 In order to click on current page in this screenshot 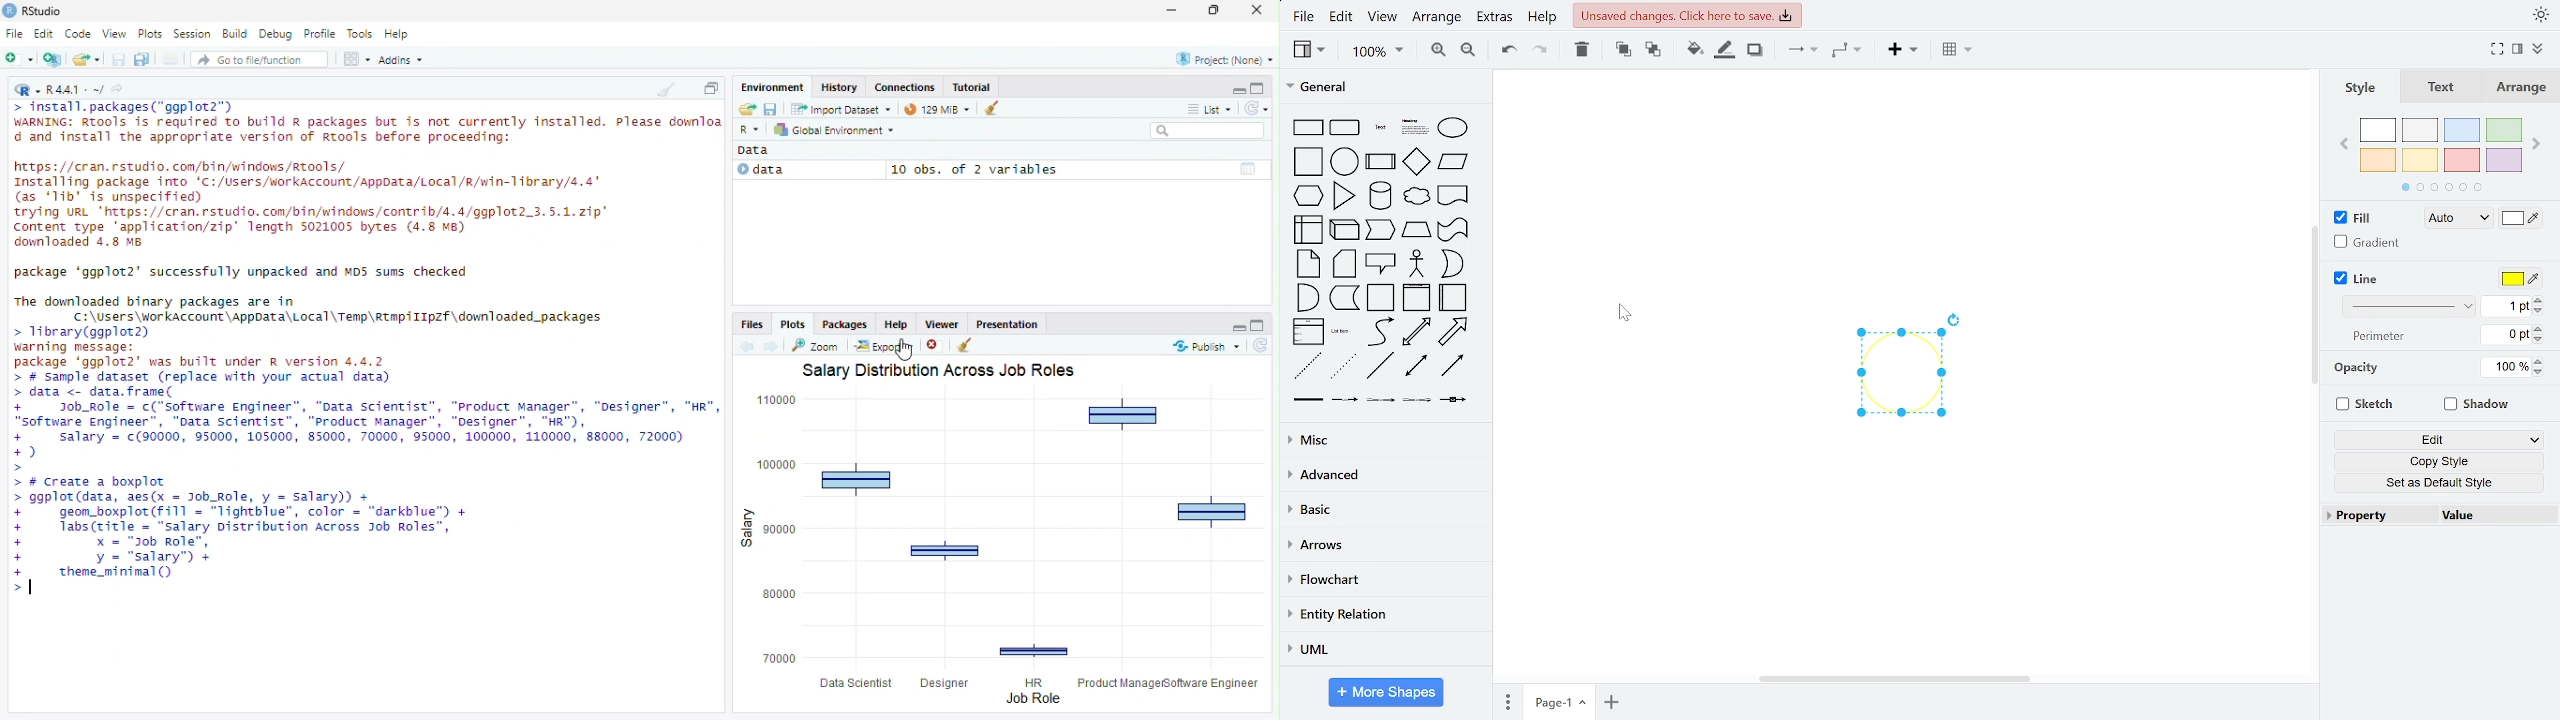, I will do `click(1558, 702)`.